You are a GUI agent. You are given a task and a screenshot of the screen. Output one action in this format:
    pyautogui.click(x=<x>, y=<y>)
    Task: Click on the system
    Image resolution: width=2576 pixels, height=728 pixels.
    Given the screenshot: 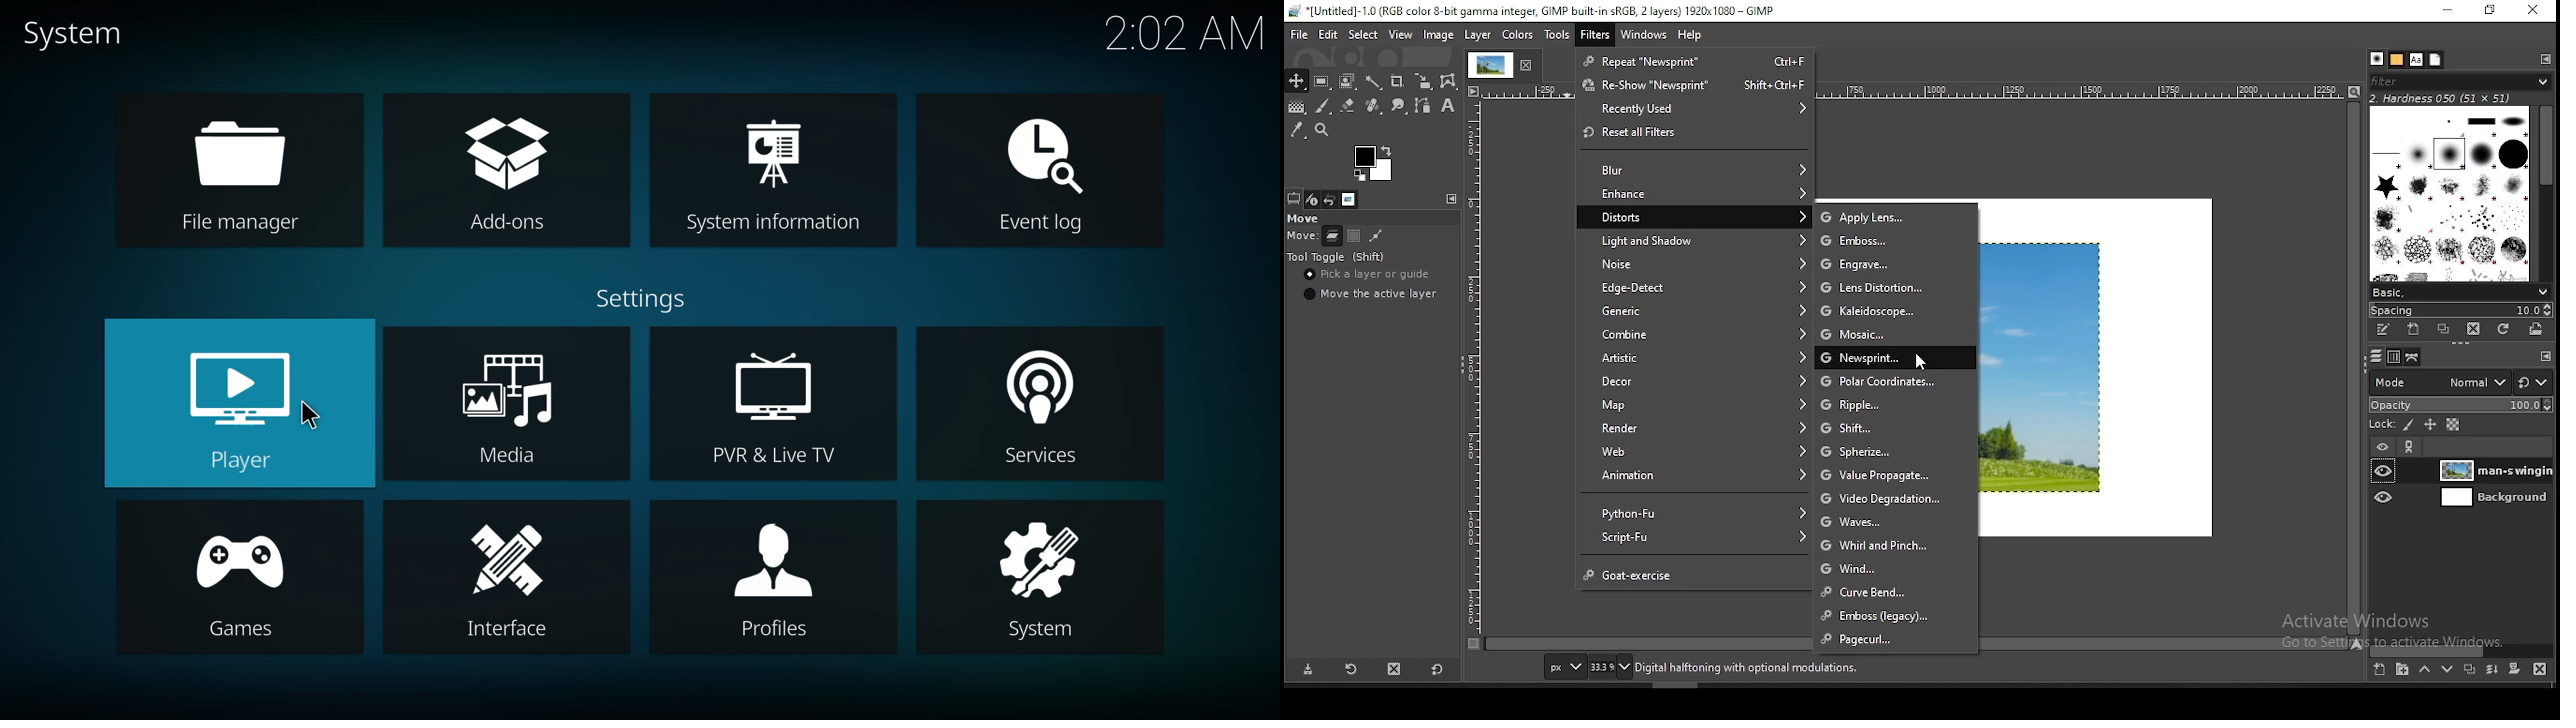 What is the action you would take?
    pyautogui.click(x=74, y=33)
    